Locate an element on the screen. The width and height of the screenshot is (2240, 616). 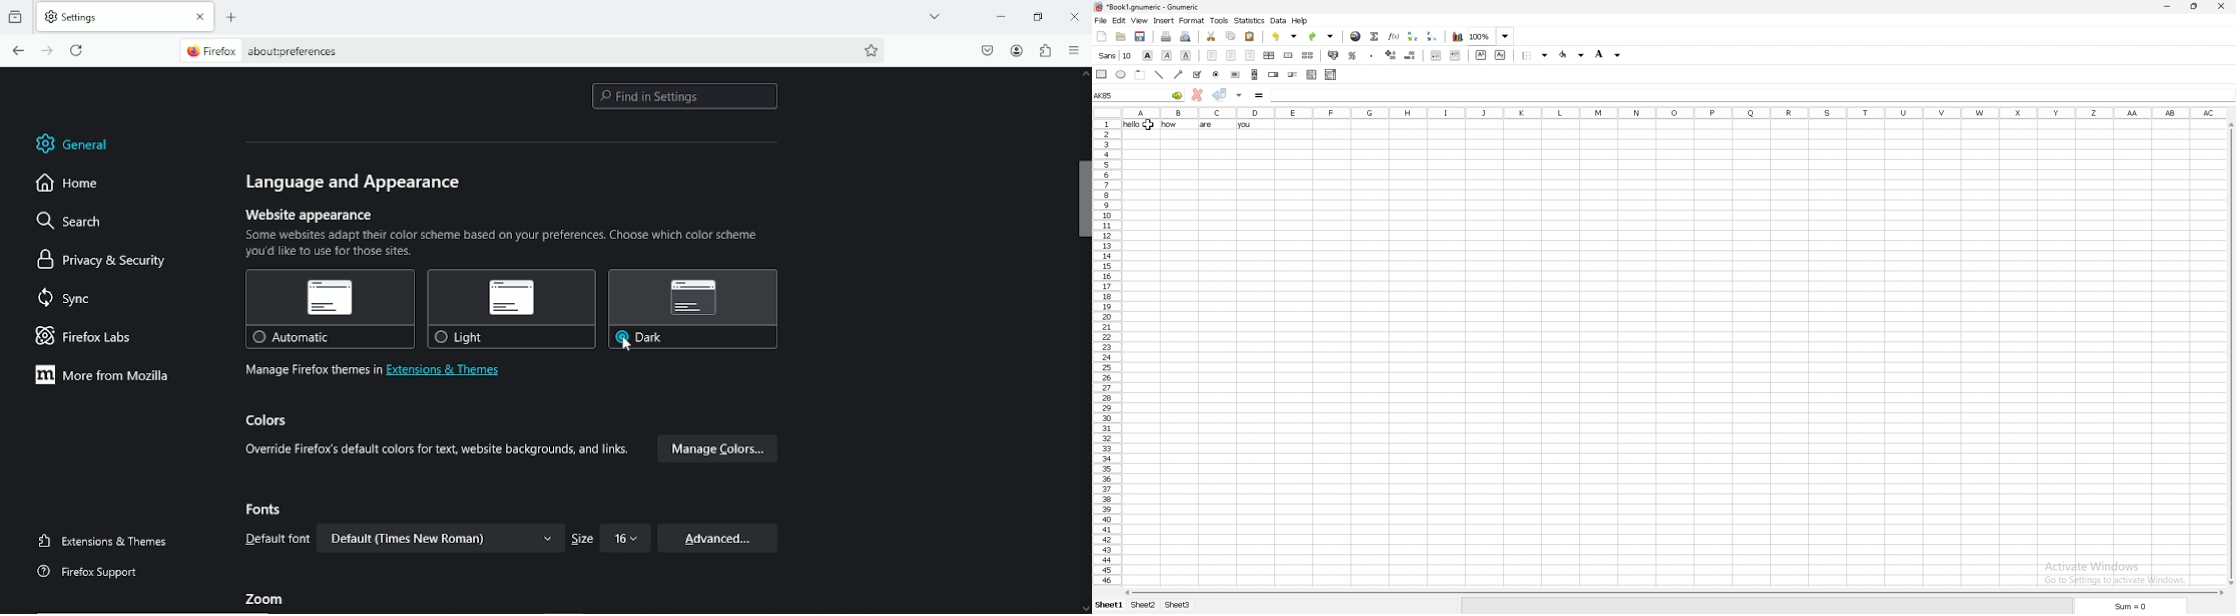
zoom is located at coordinates (1491, 36).